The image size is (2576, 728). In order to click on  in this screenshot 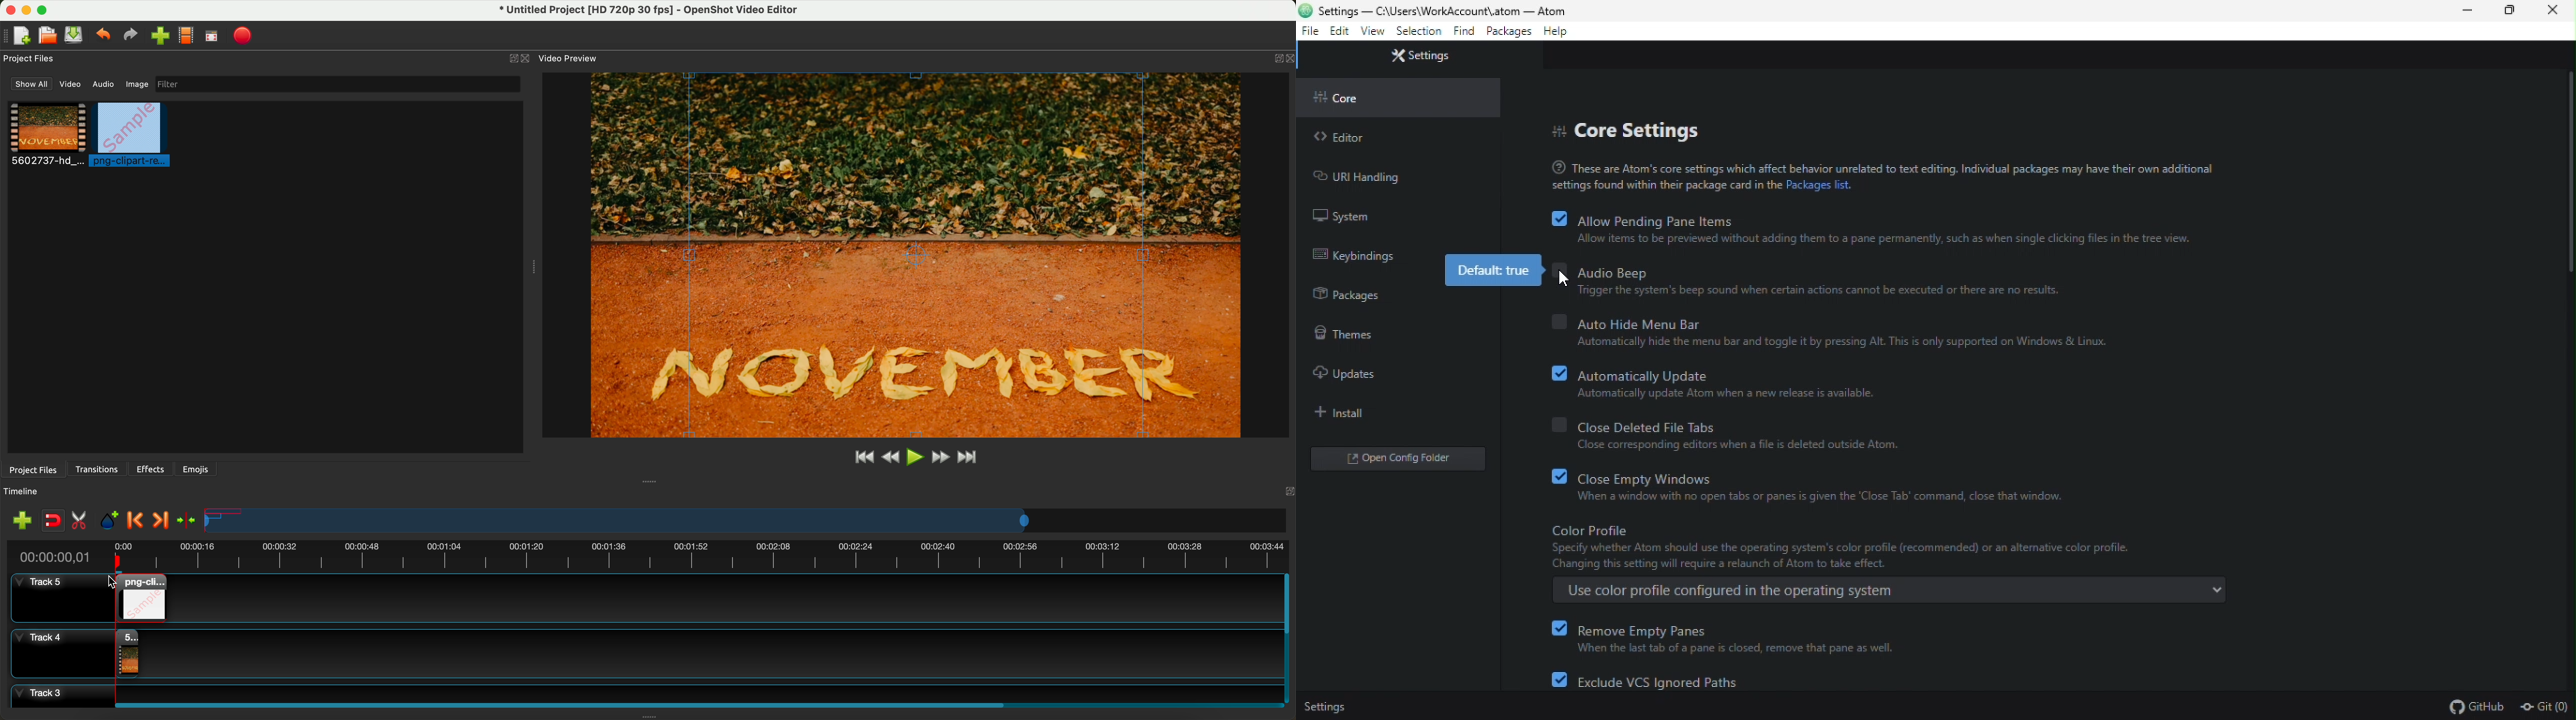, I will do `click(1287, 490)`.